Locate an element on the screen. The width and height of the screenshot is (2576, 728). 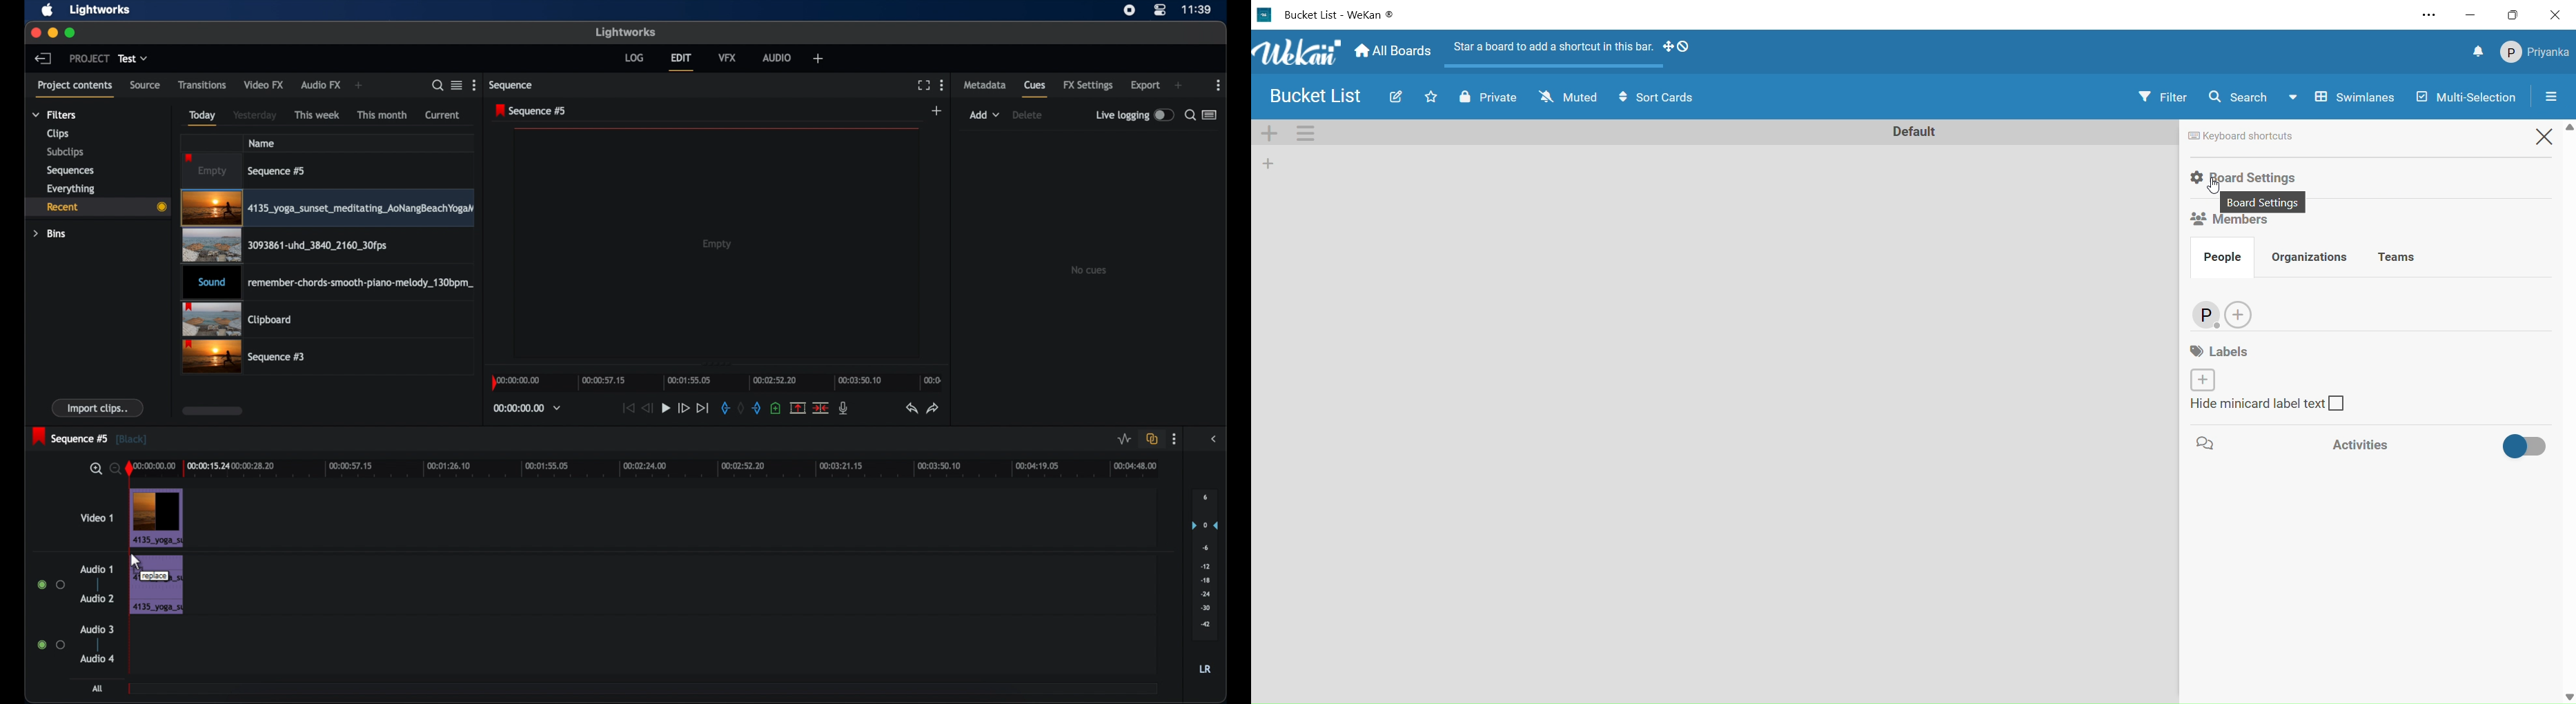
clipboard is located at coordinates (237, 319).